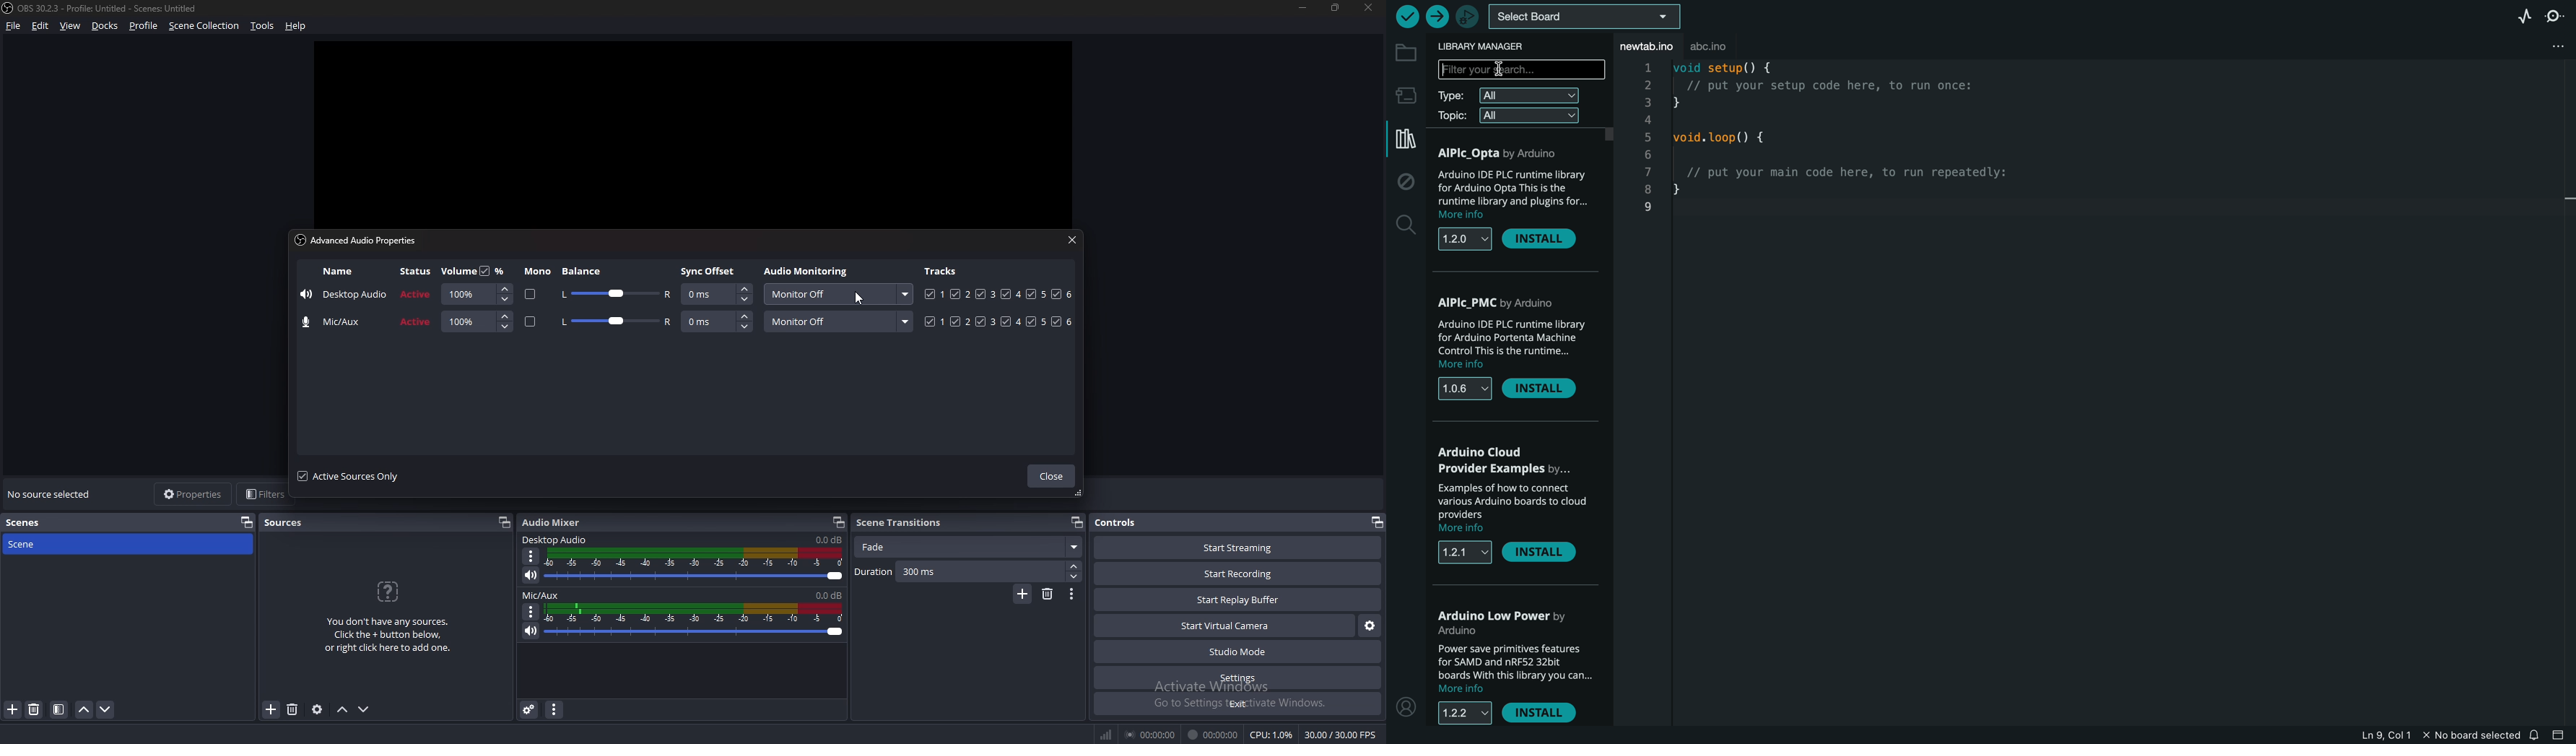 The image size is (2576, 756). Describe the element at coordinates (84, 709) in the screenshot. I see `move scene up` at that location.